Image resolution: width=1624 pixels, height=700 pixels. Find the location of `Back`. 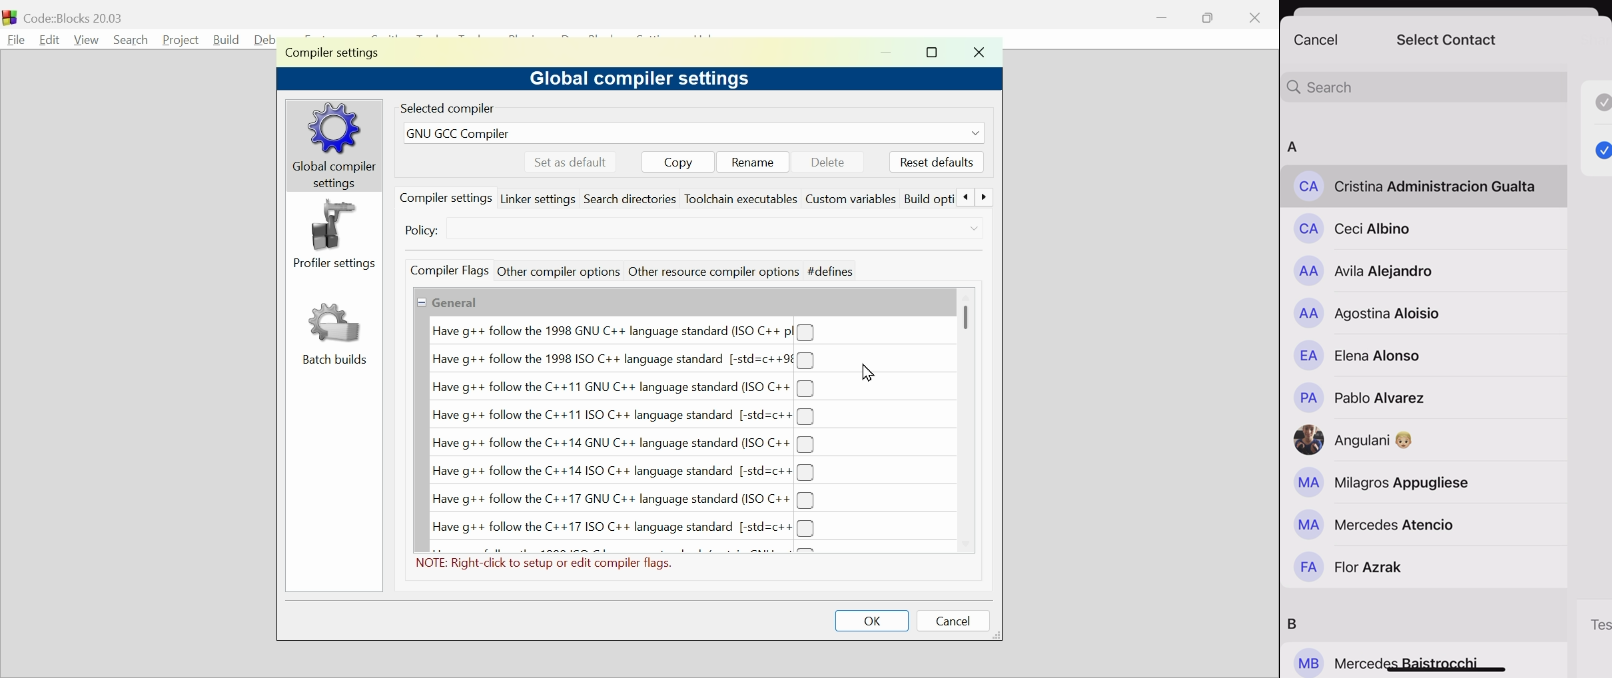

Back is located at coordinates (965, 199).